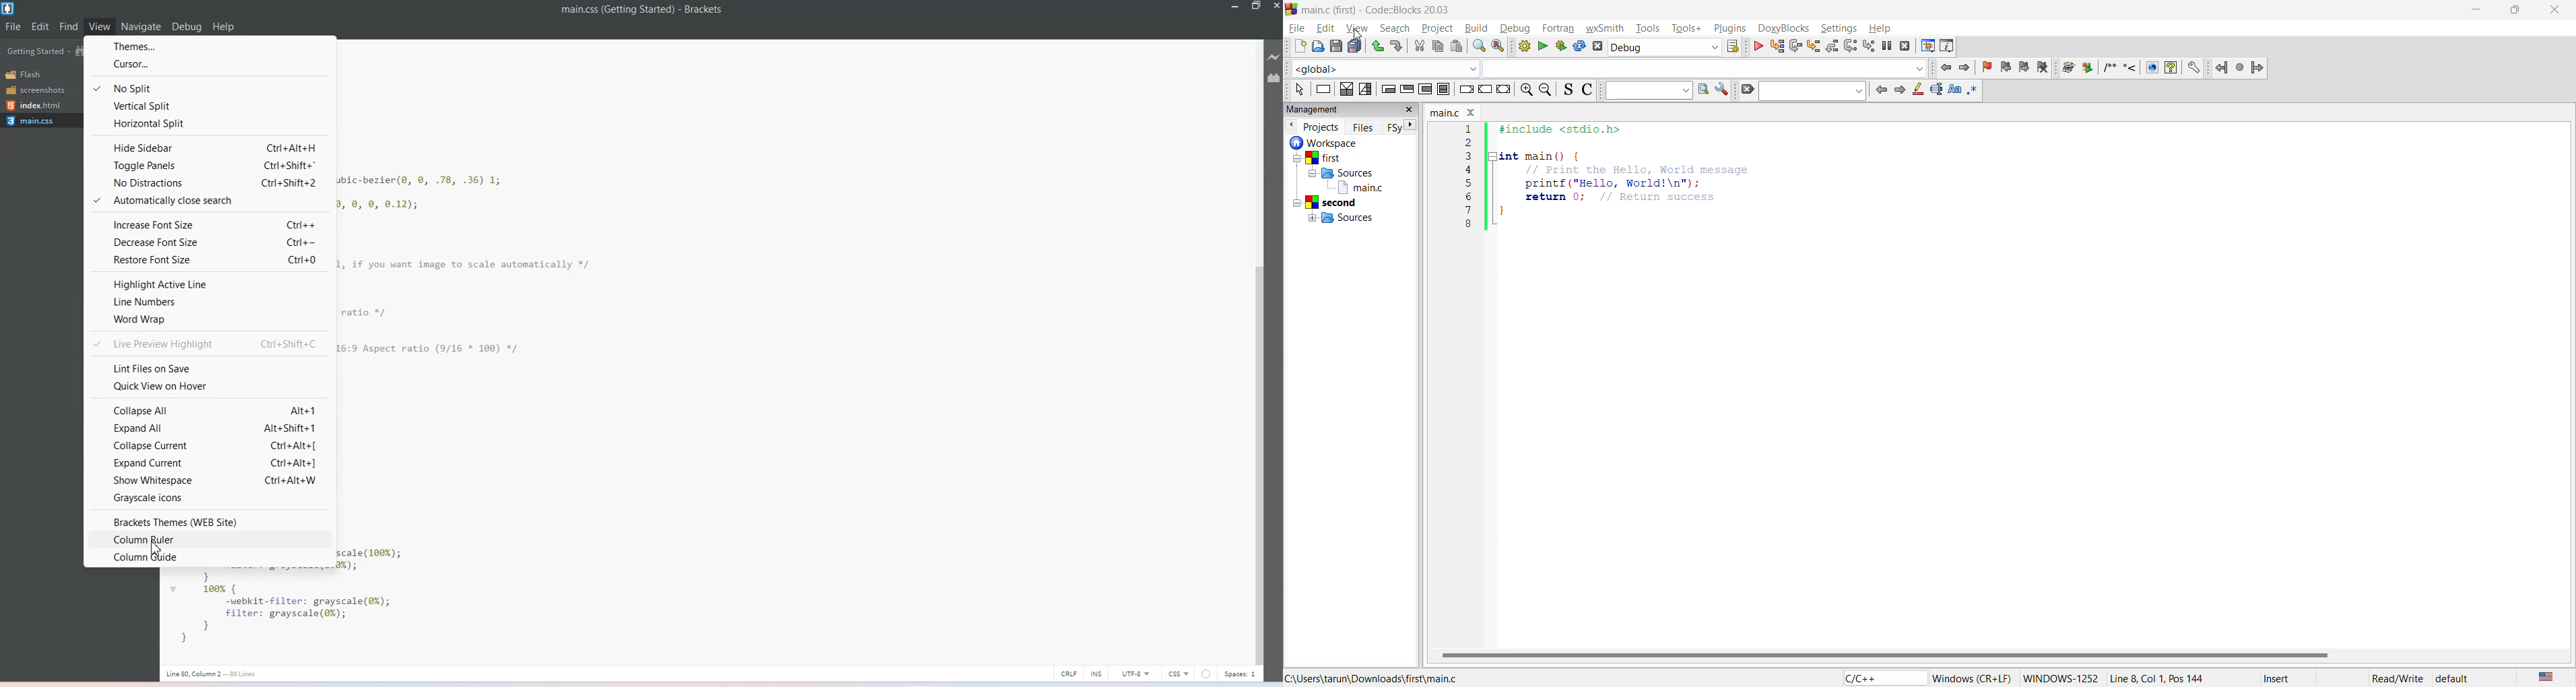  Describe the element at coordinates (1359, 28) in the screenshot. I see `view` at that location.